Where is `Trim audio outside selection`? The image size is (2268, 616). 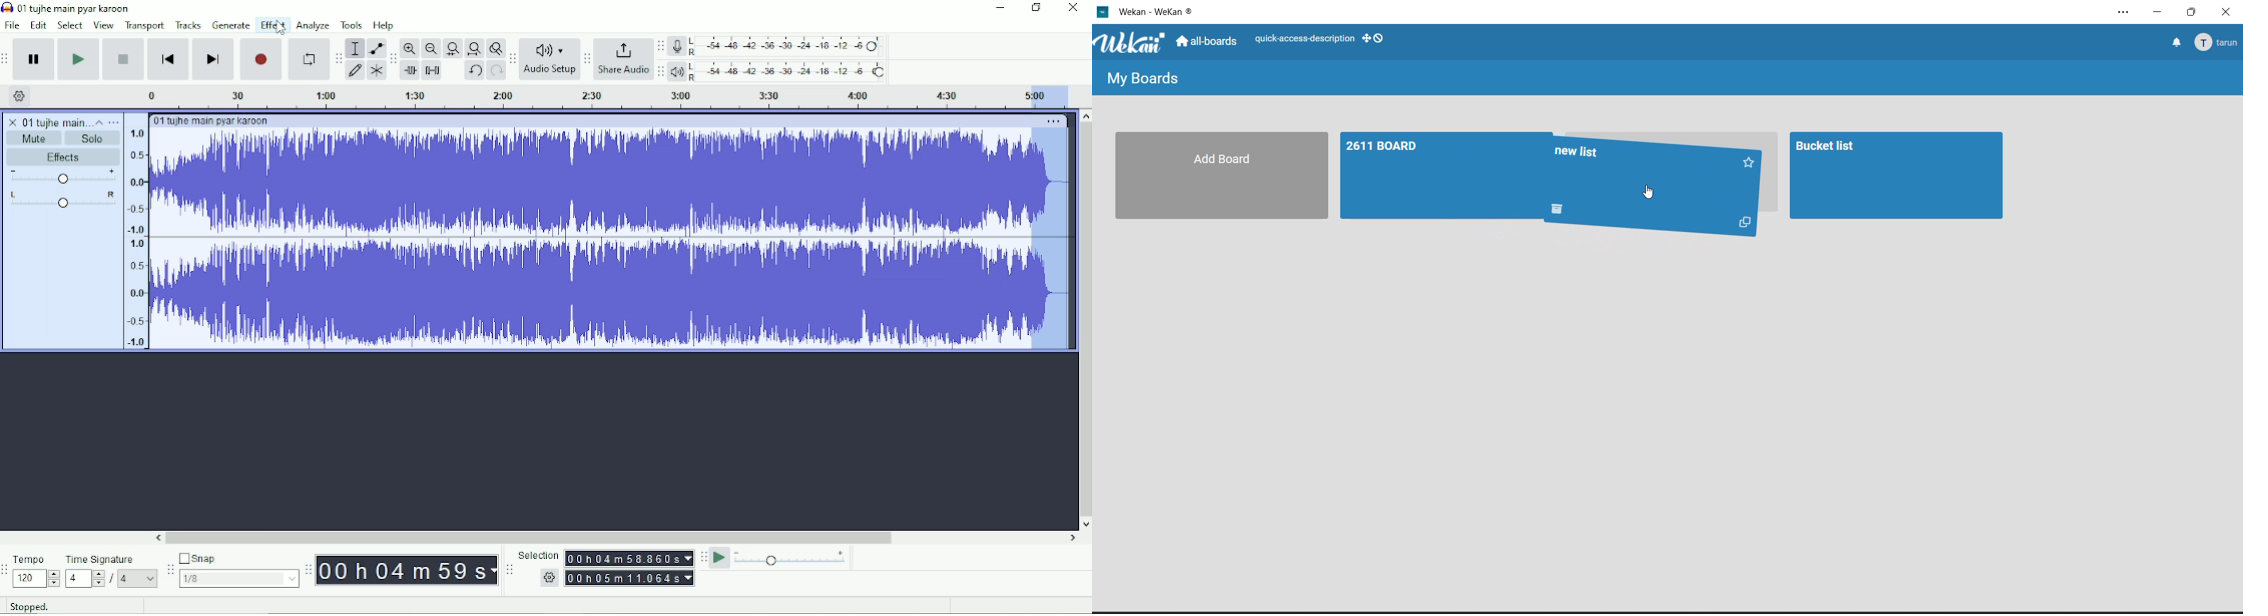 Trim audio outside selection is located at coordinates (410, 71).